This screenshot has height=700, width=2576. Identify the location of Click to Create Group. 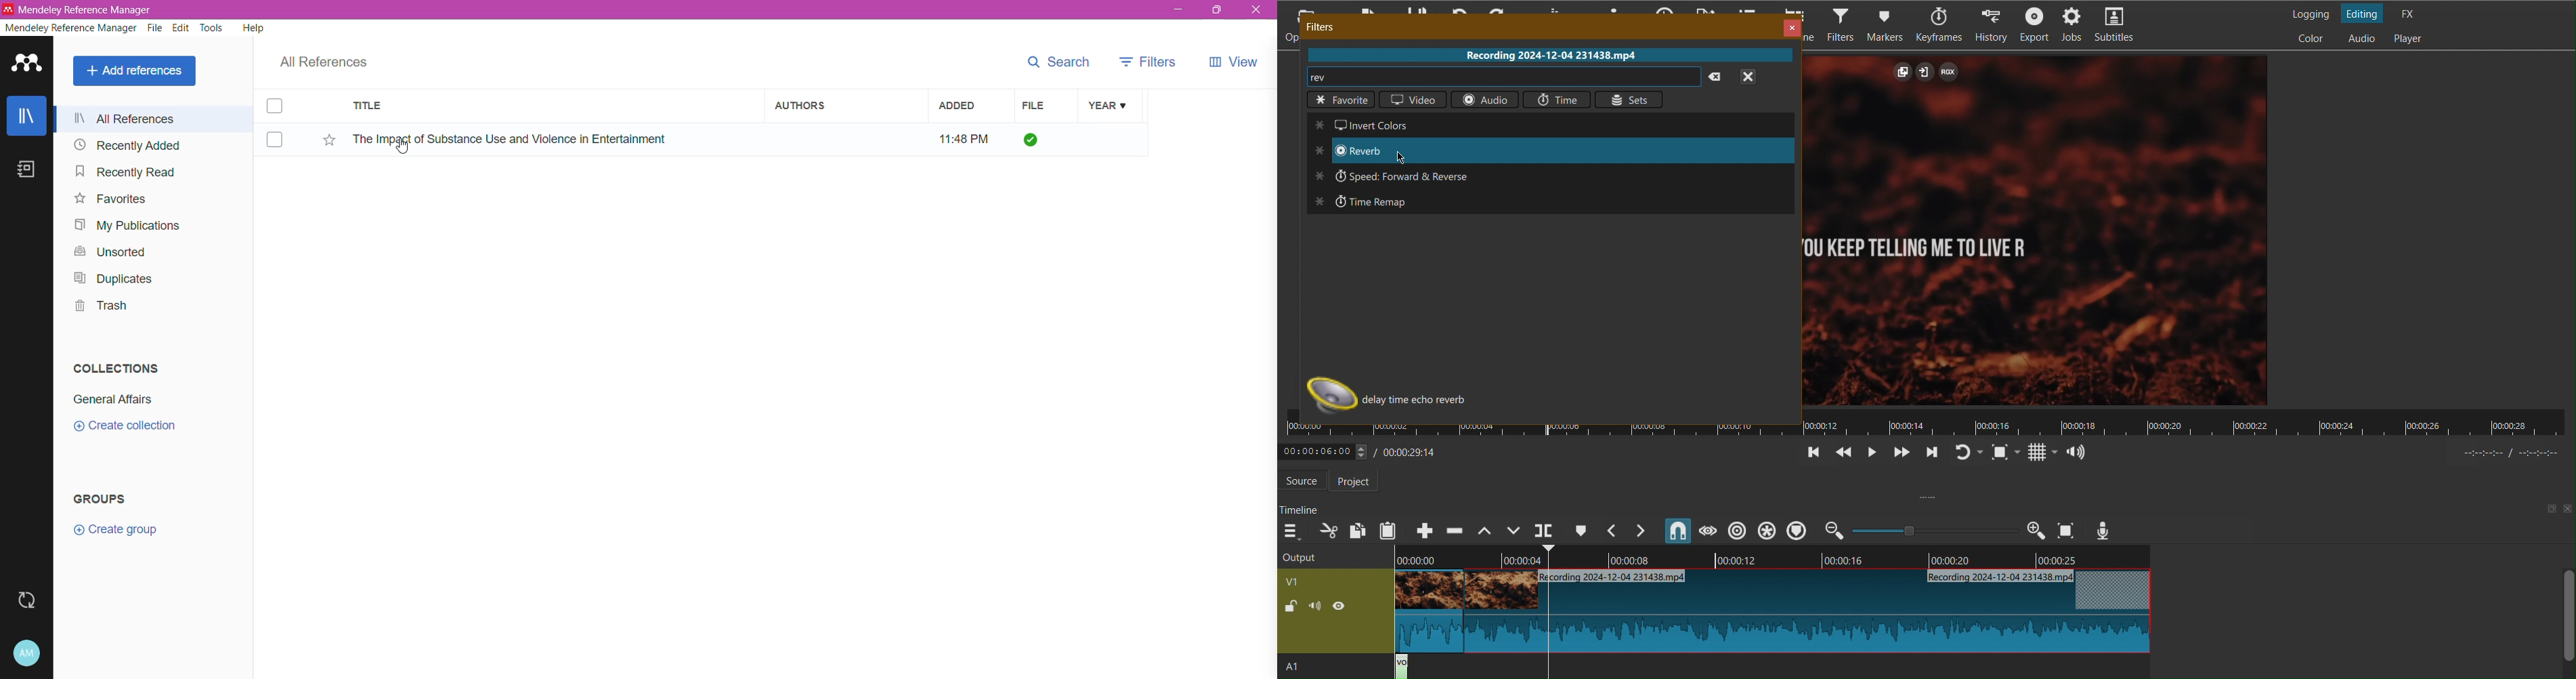
(118, 529).